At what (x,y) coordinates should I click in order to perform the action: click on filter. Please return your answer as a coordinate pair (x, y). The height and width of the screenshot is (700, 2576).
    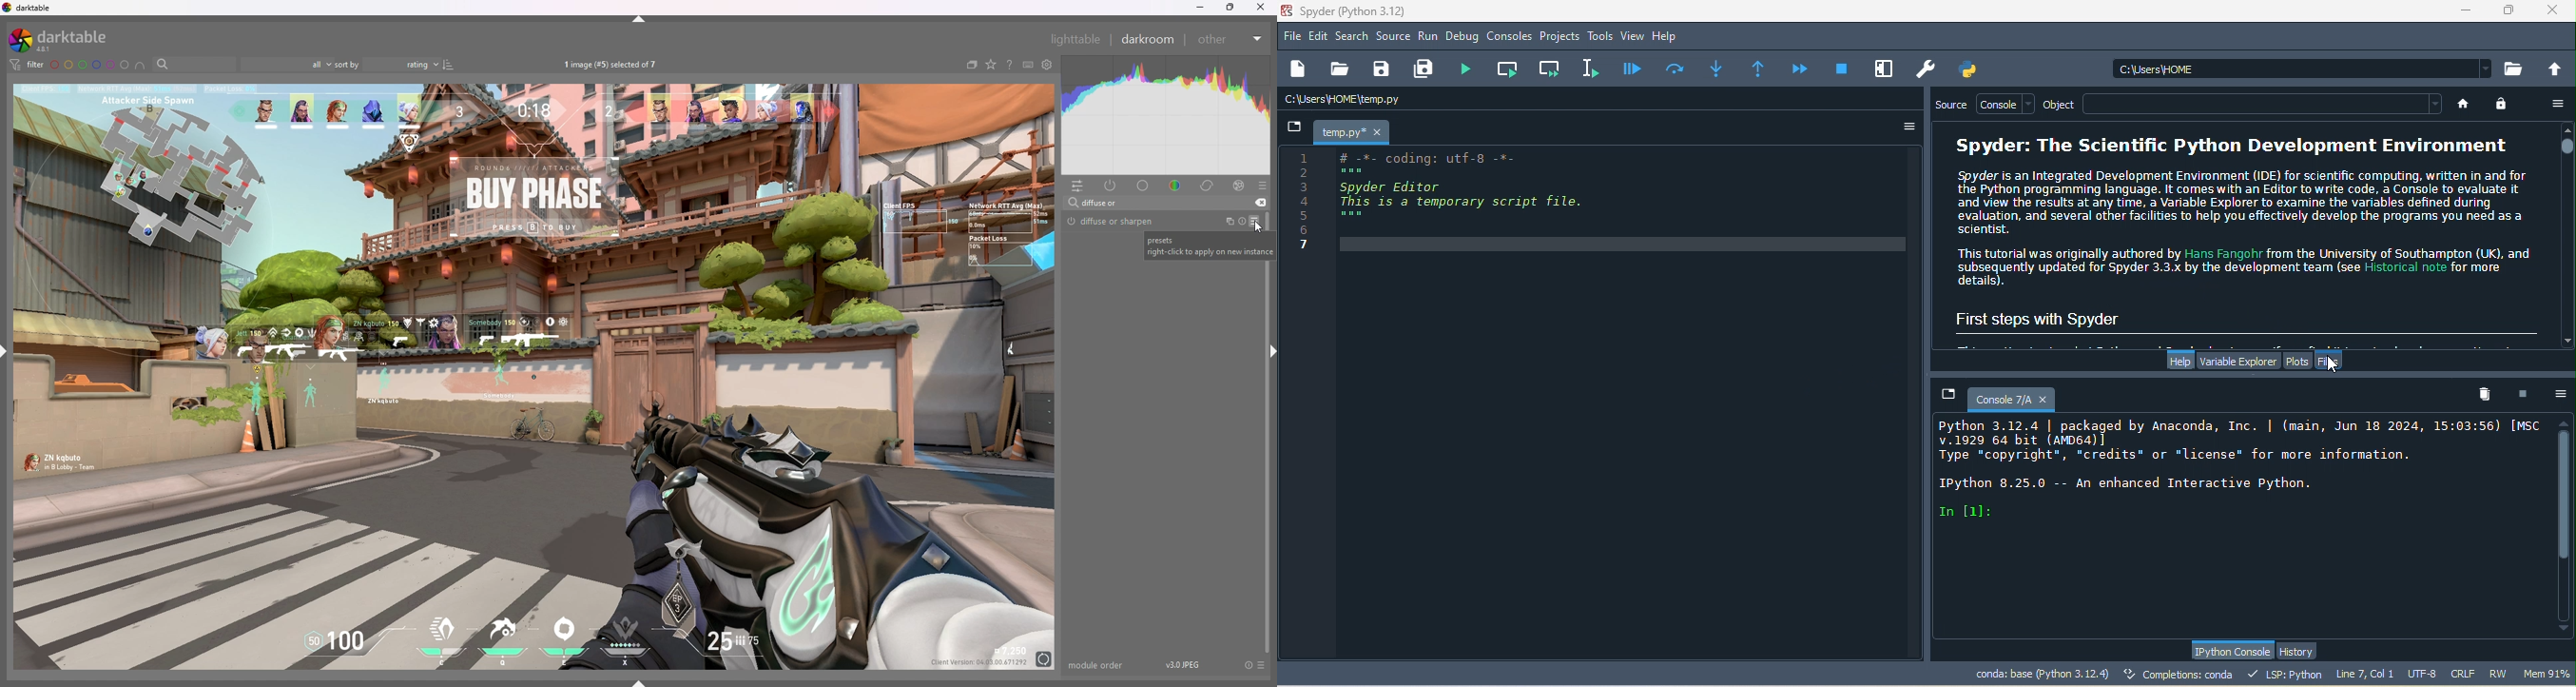
    Looking at the image, I should click on (27, 65).